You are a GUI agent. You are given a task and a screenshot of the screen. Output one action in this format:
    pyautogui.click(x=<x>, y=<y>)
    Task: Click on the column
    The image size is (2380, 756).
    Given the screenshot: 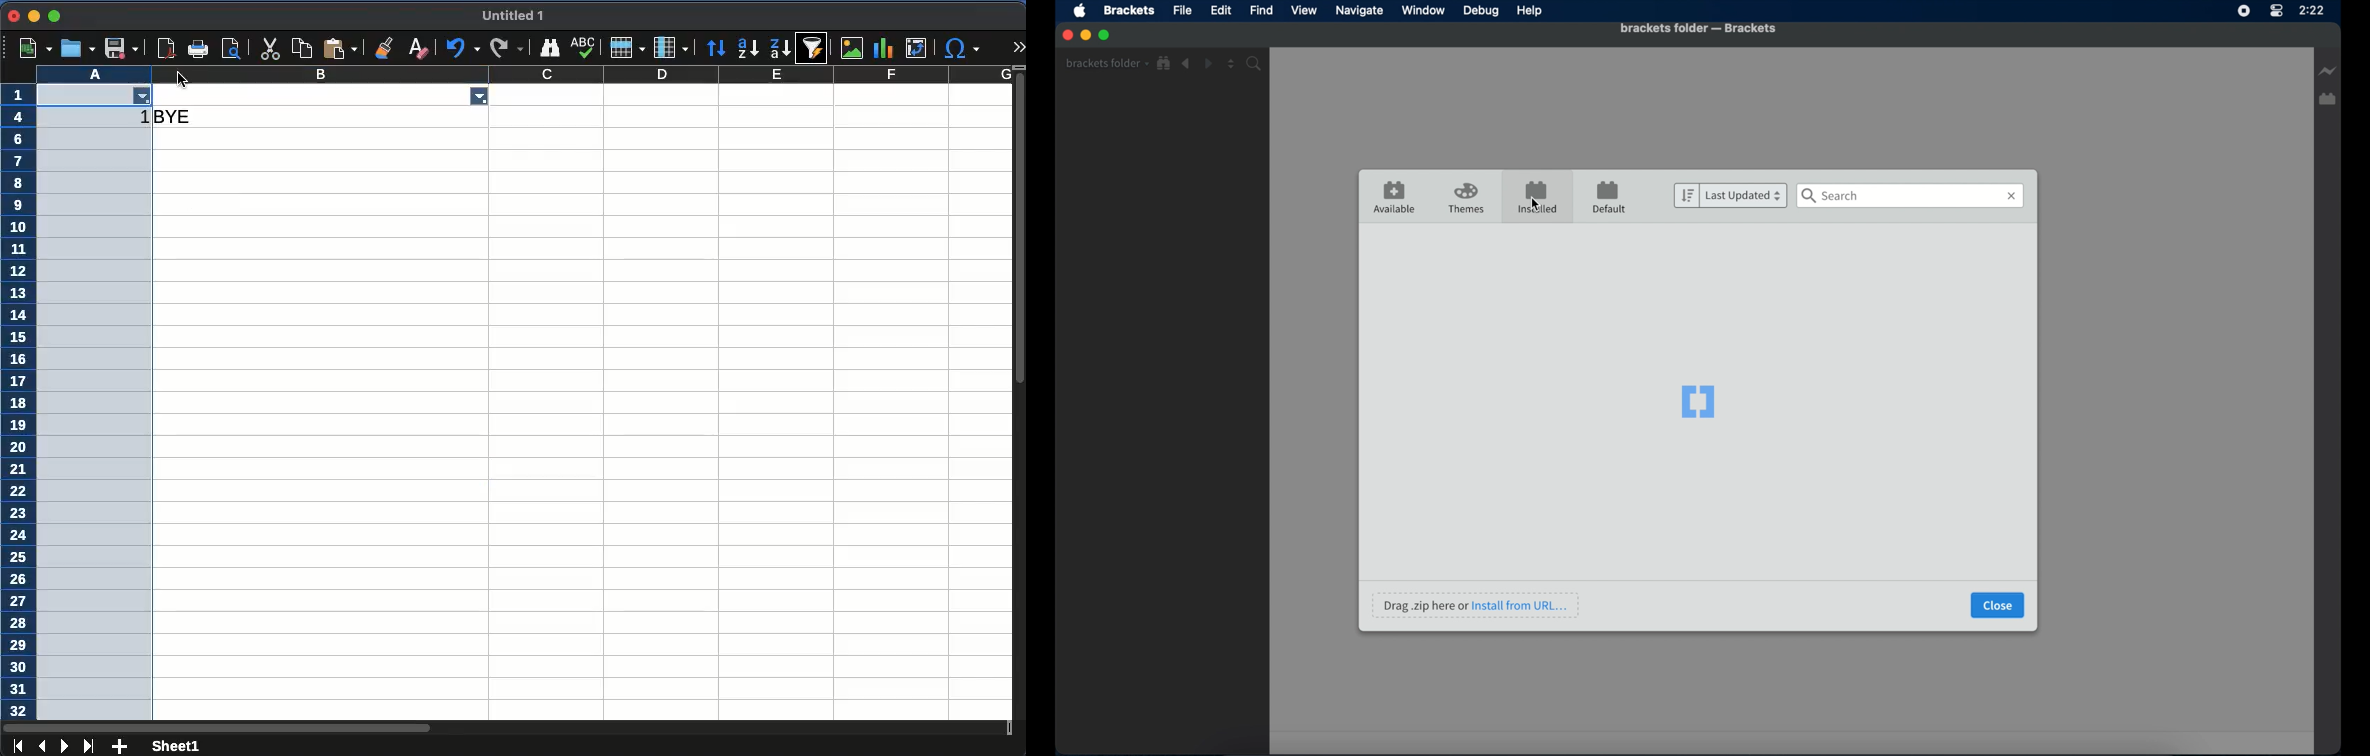 What is the action you would take?
    pyautogui.click(x=670, y=48)
    